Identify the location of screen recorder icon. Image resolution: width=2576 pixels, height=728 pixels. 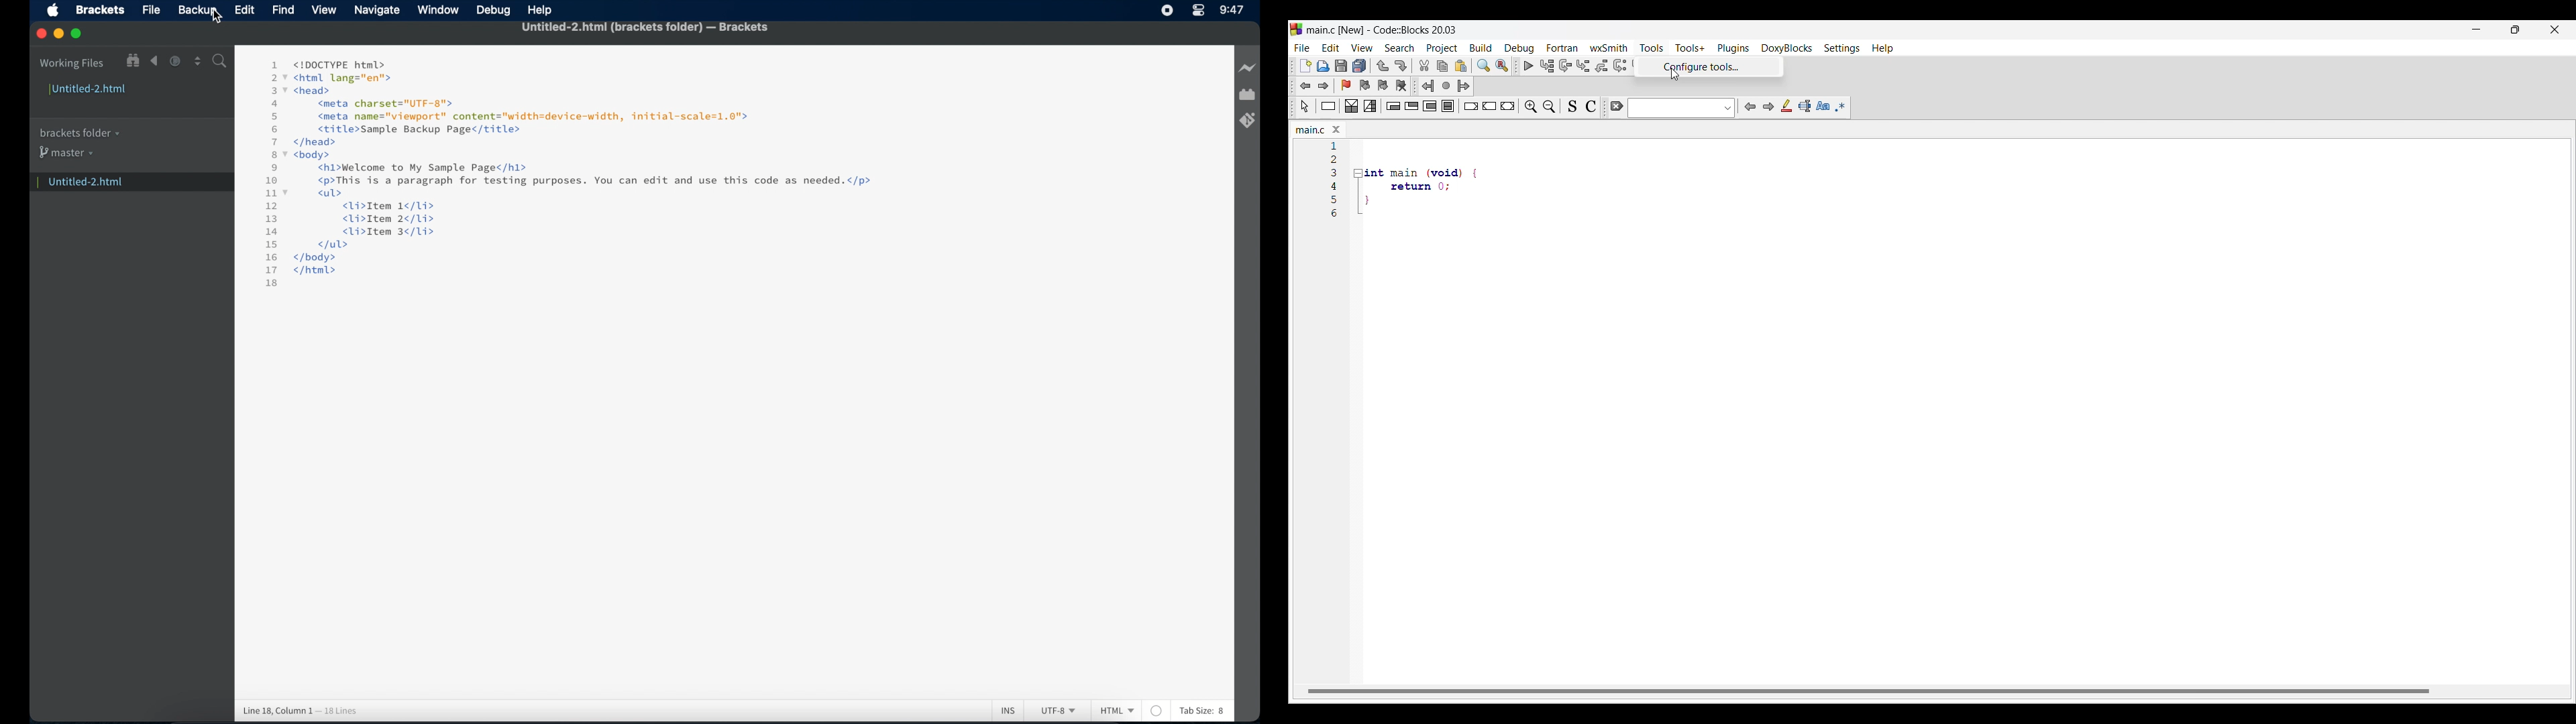
(1167, 10).